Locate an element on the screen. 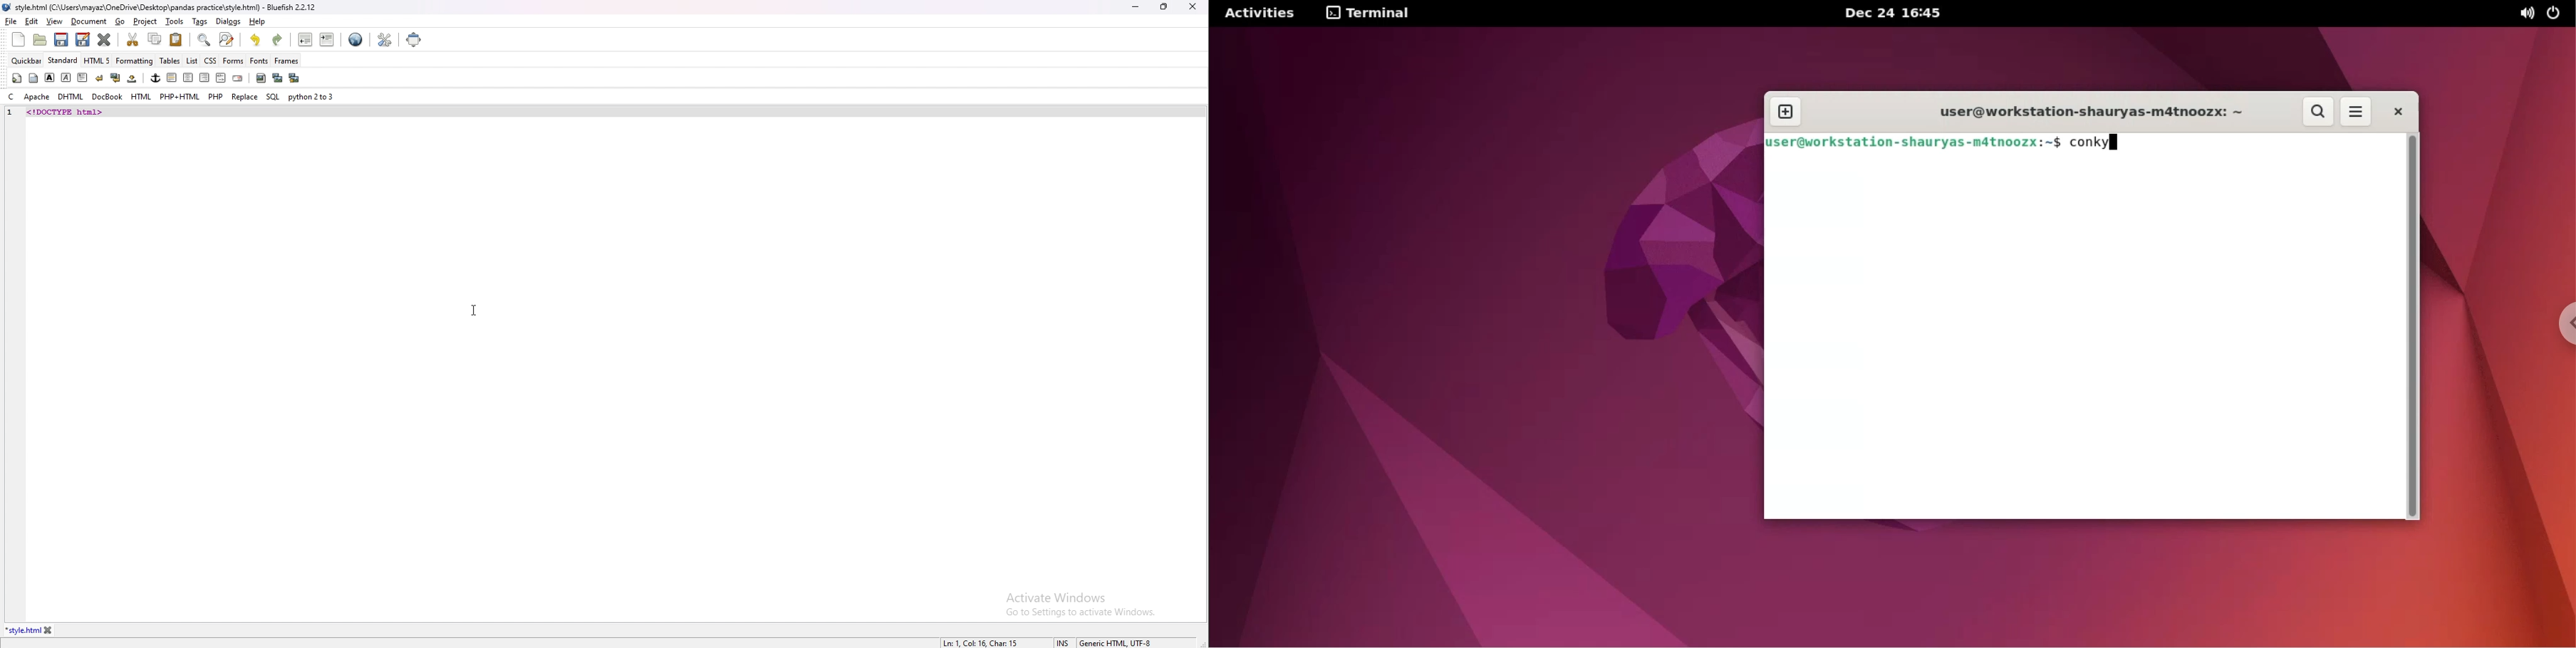 This screenshot has height=672, width=2576. dialogs is located at coordinates (228, 21).